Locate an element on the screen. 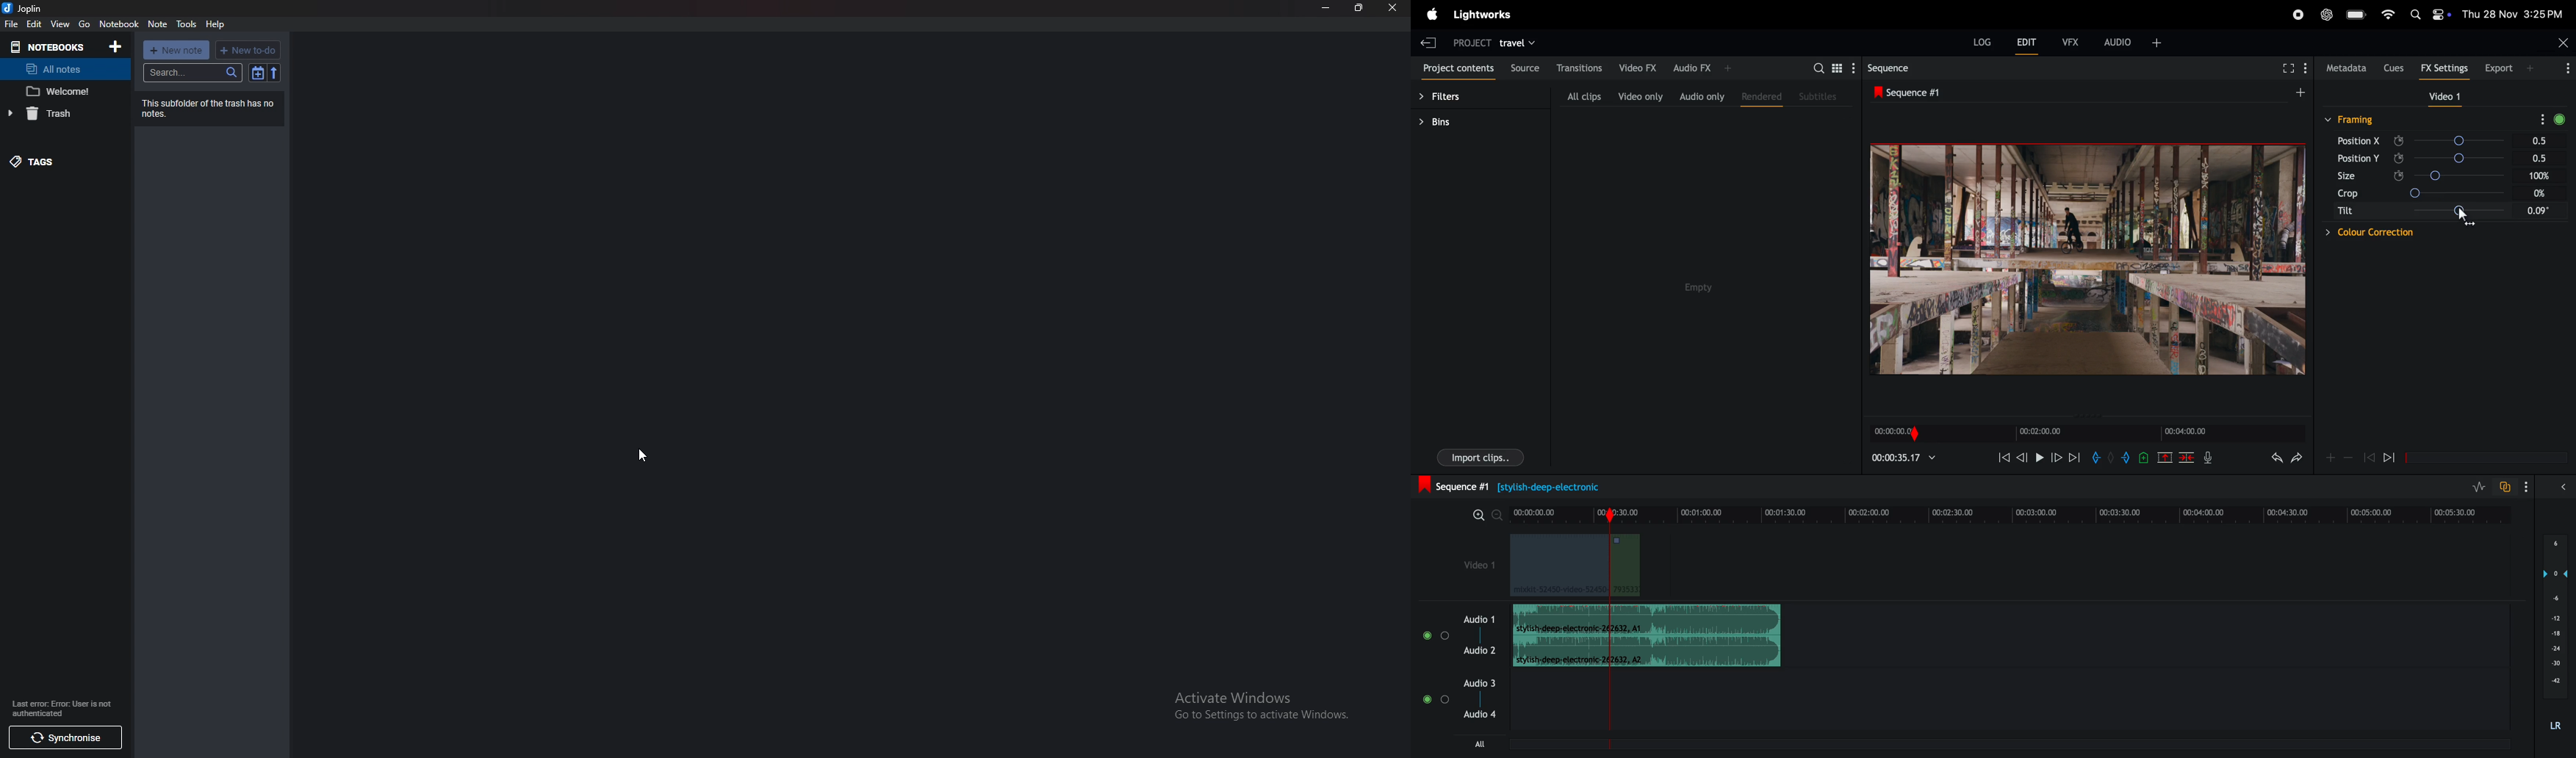  edit is located at coordinates (2025, 43).